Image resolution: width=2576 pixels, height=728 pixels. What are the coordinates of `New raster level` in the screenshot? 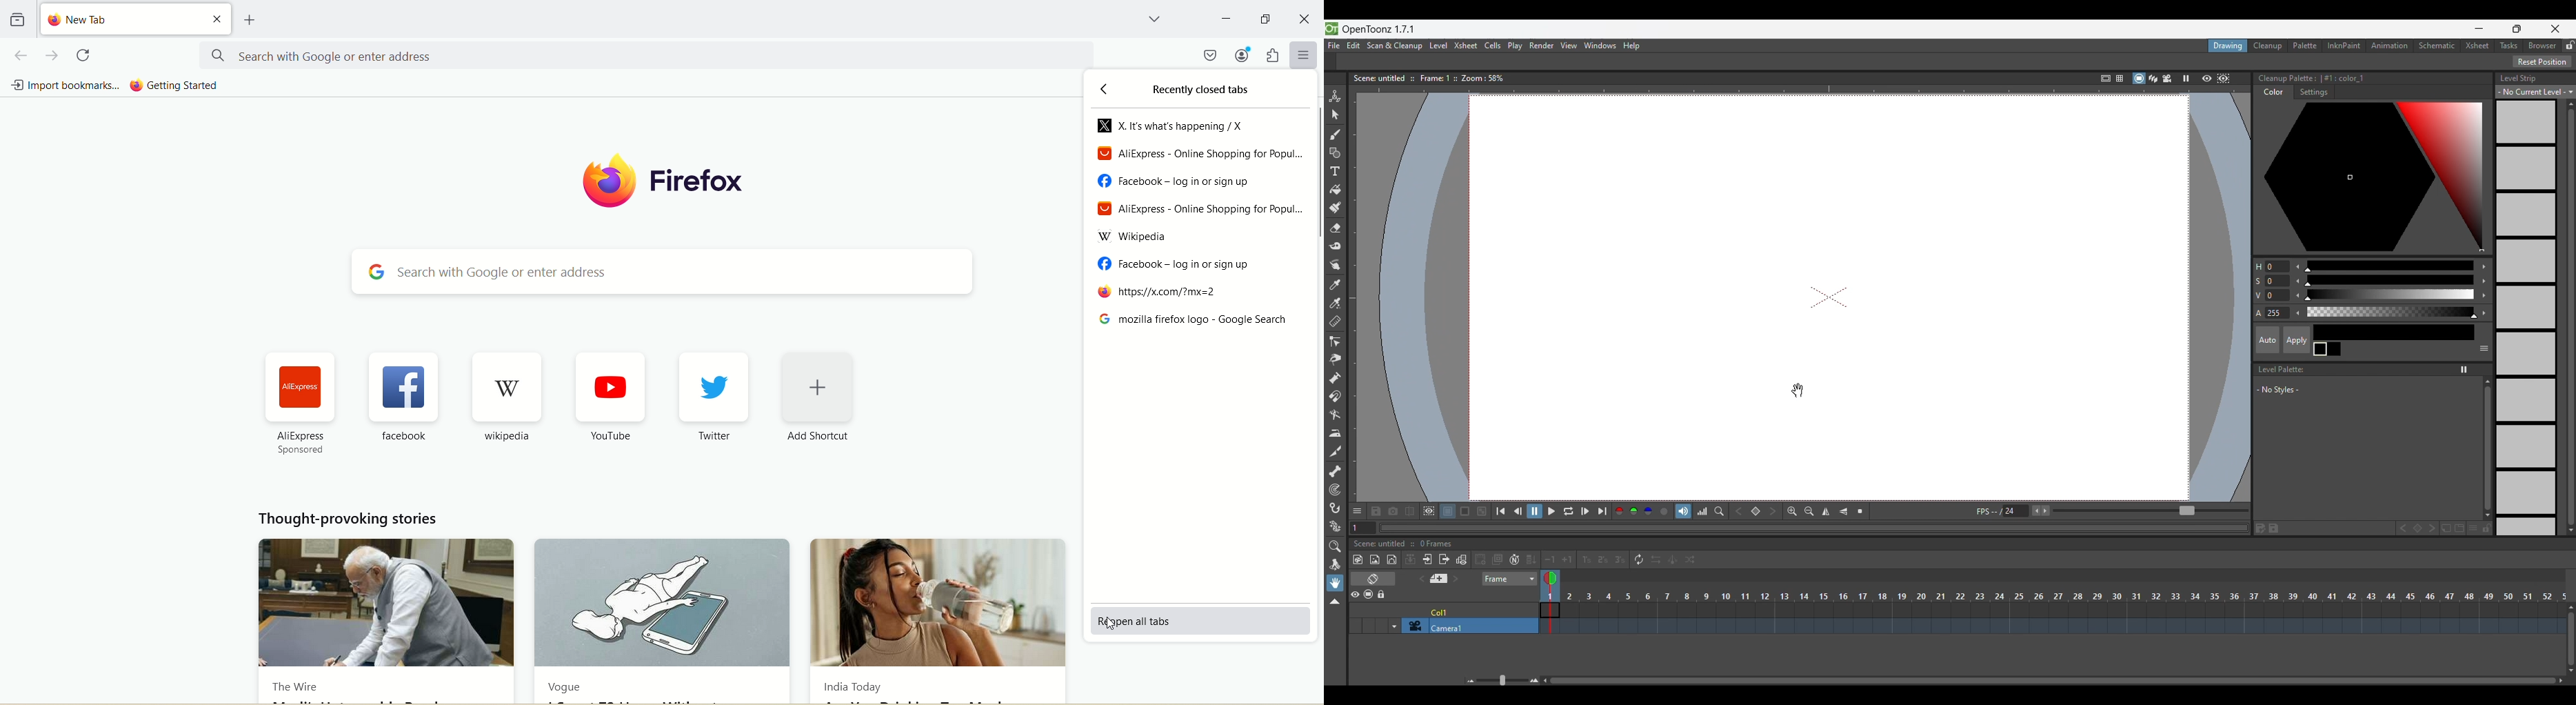 It's located at (1374, 559).